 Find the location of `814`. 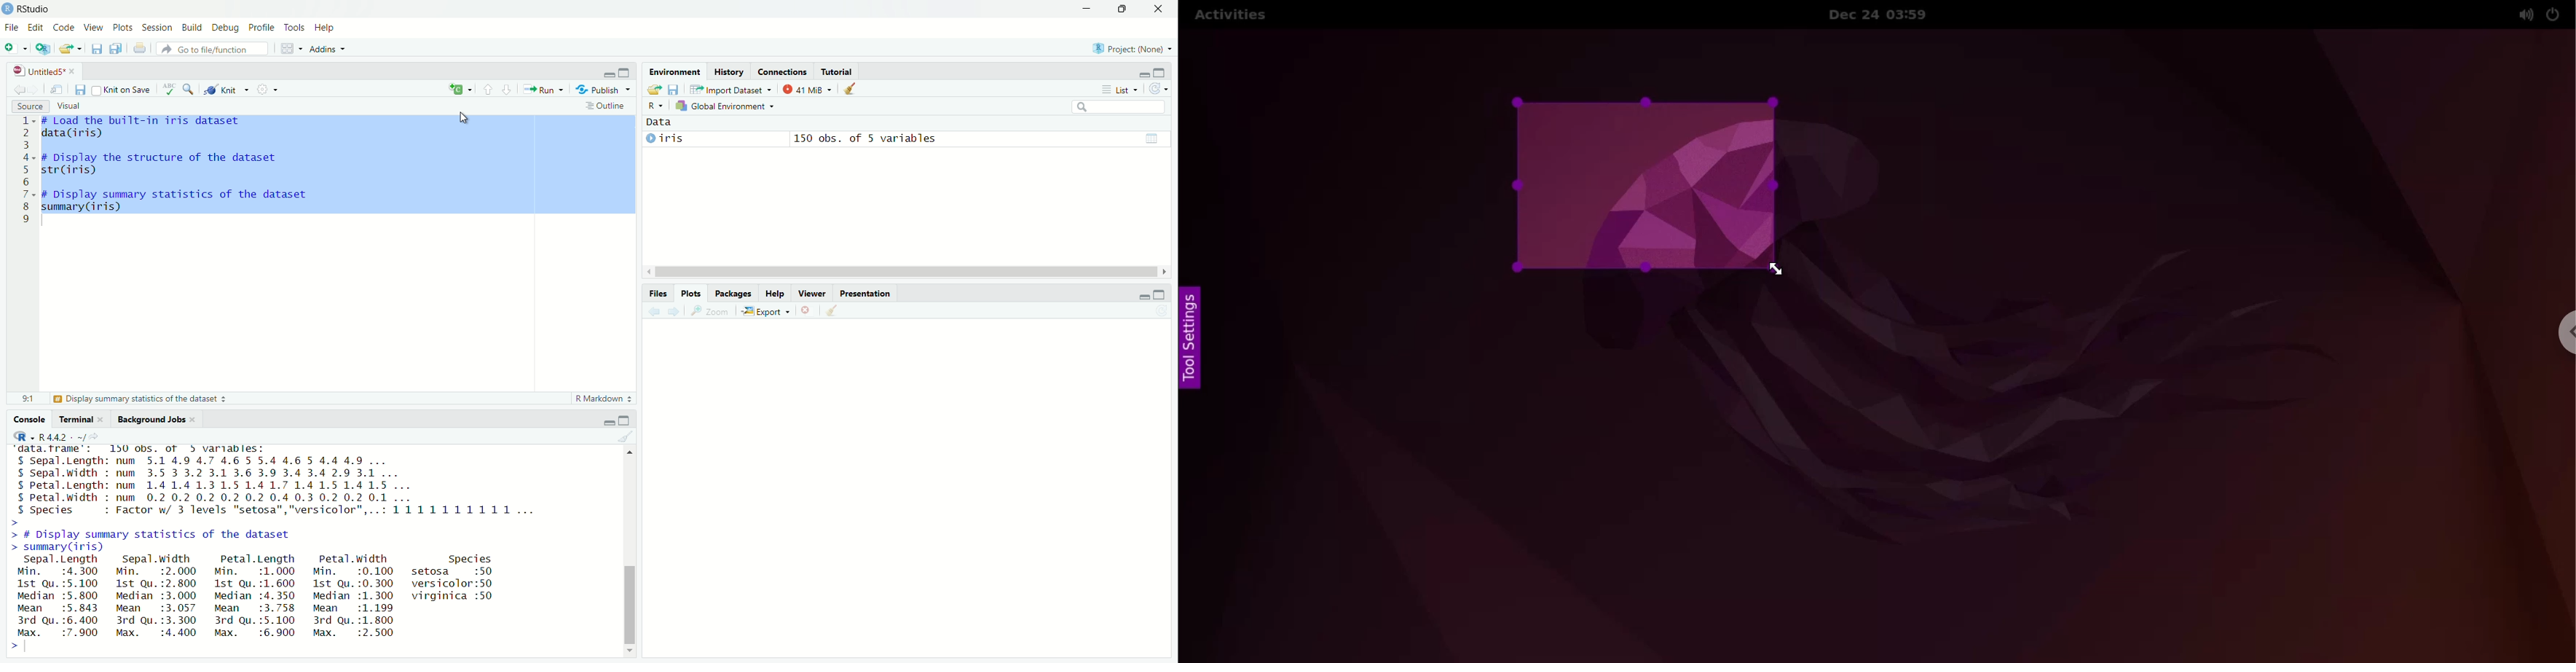

814 is located at coordinates (29, 398).